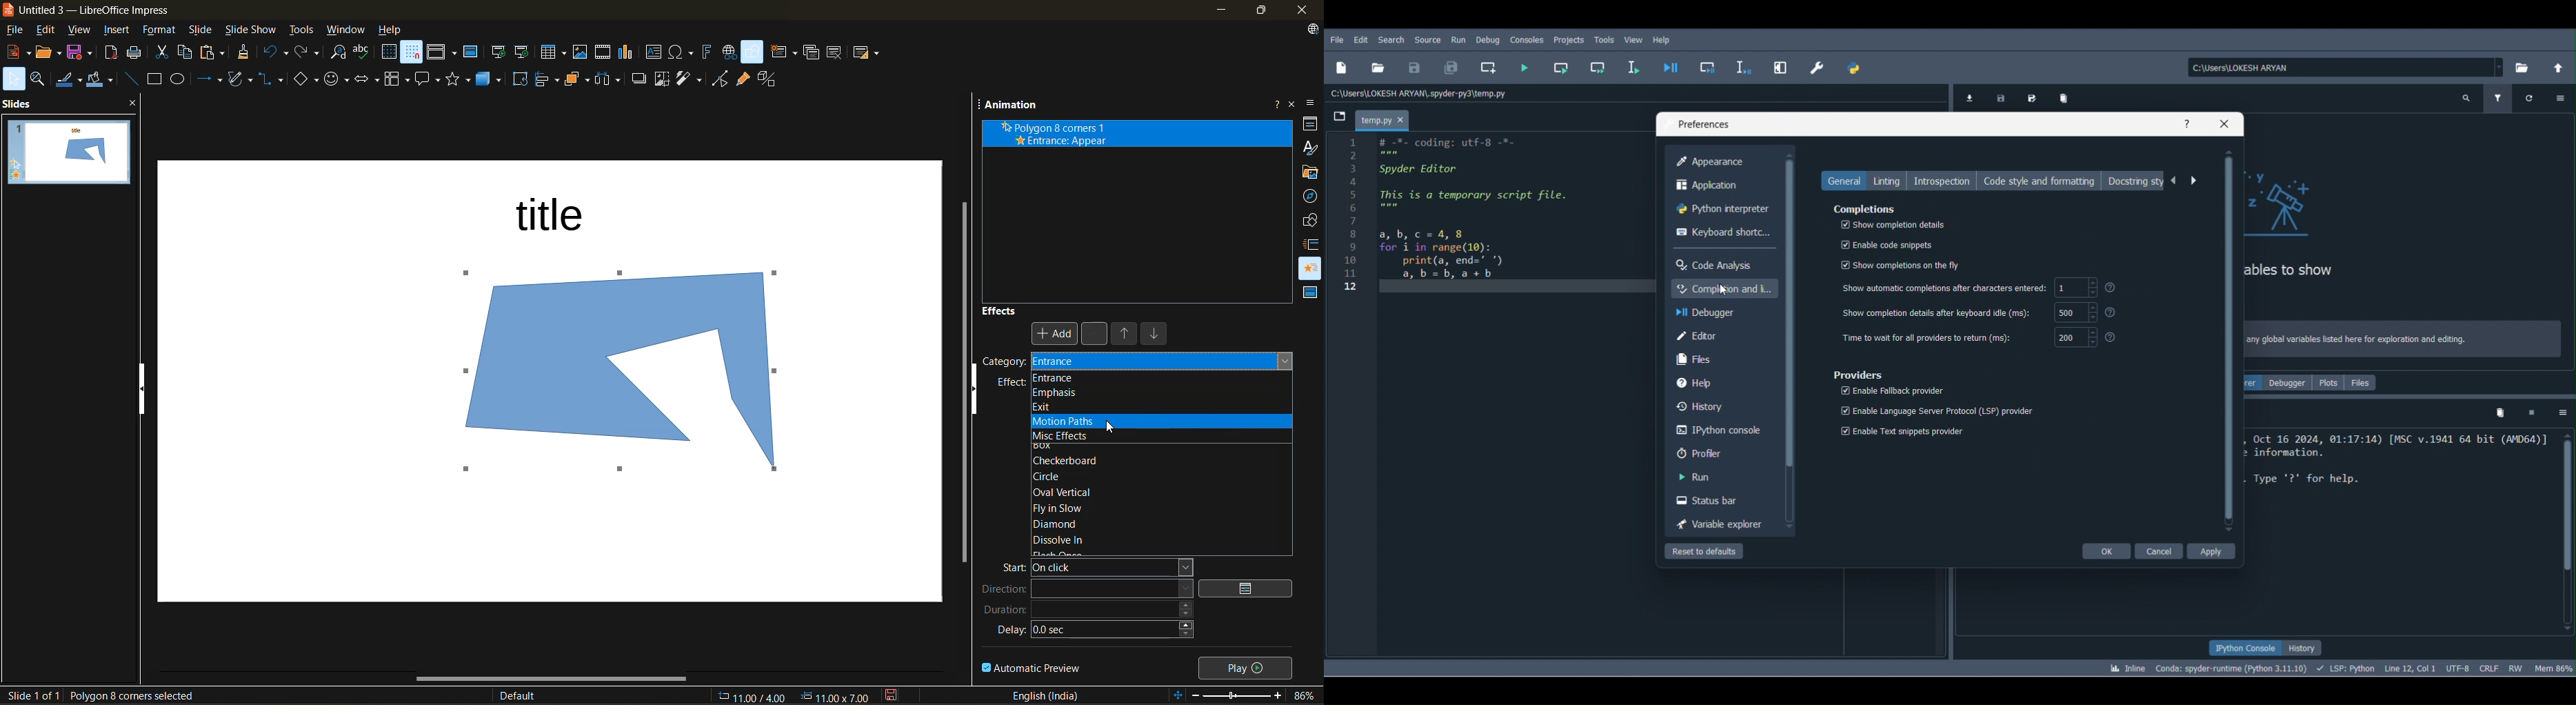  What do you see at coordinates (1394, 39) in the screenshot?
I see `Search` at bounding box center [1394, 39].